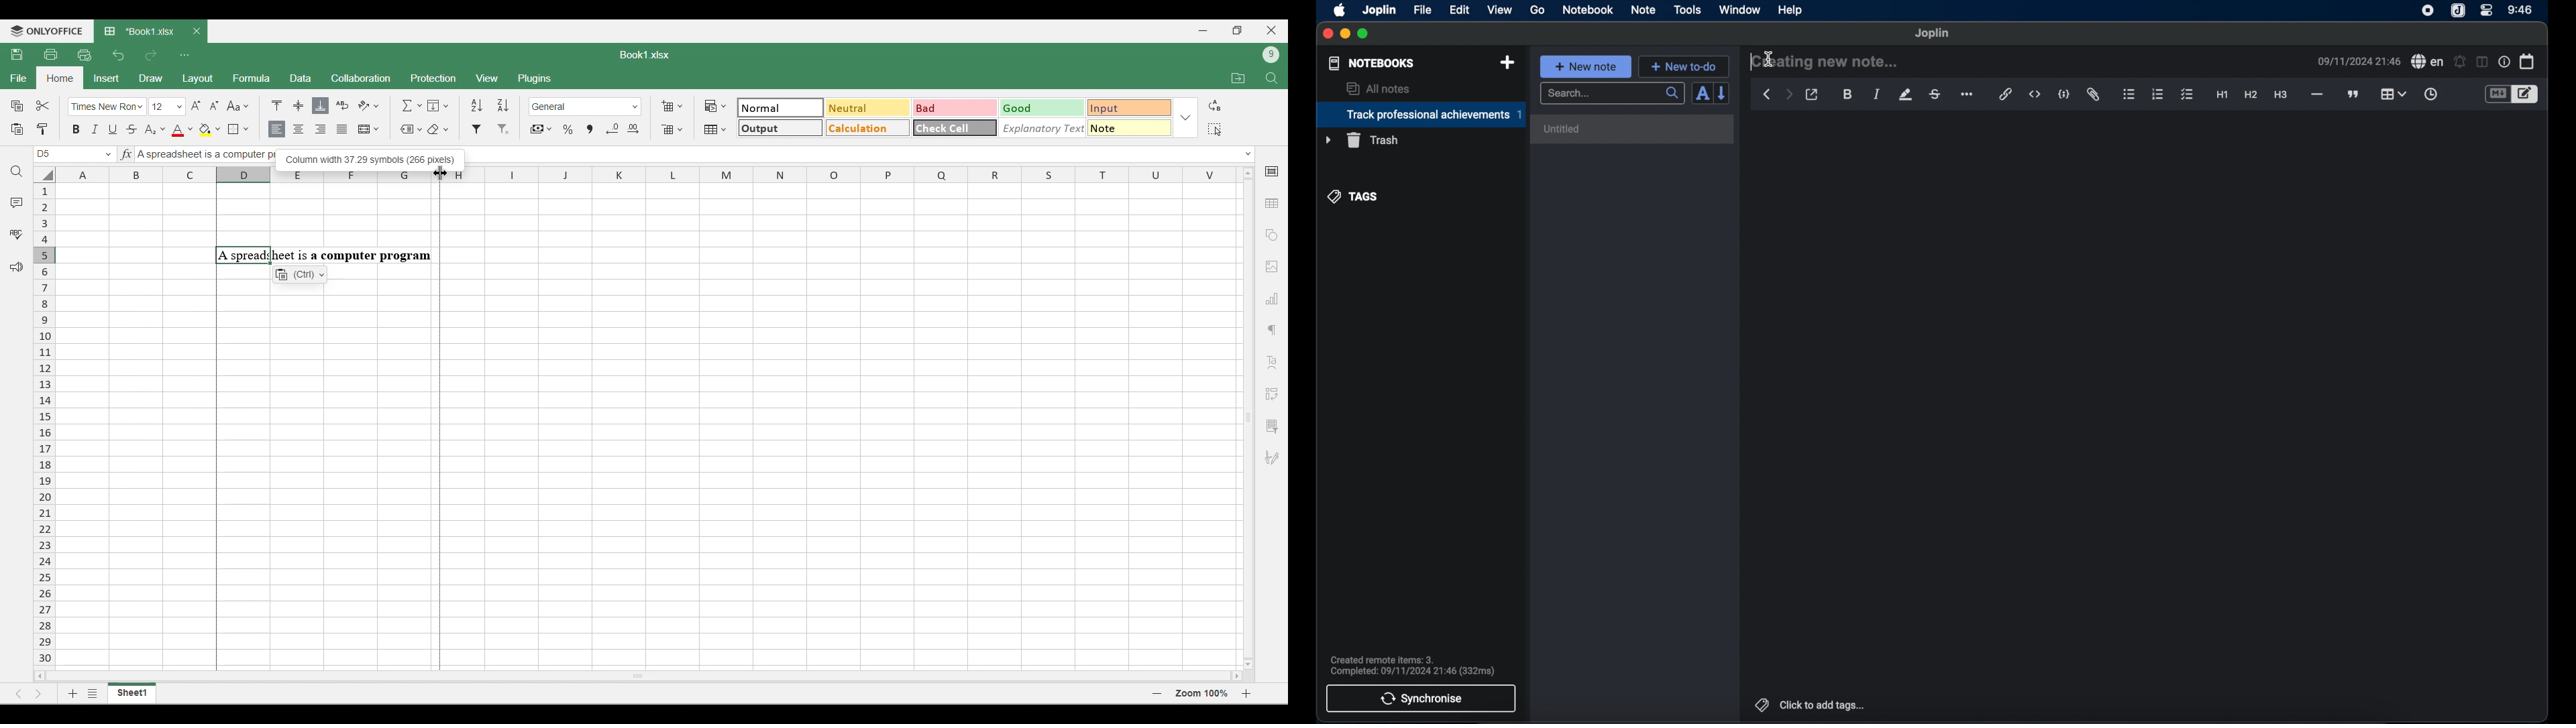 The image size is (2576, 728). What do you see at coordinates (437, 129) in the screenshot?
I see `Clear options` at bounding box center [437, 129].